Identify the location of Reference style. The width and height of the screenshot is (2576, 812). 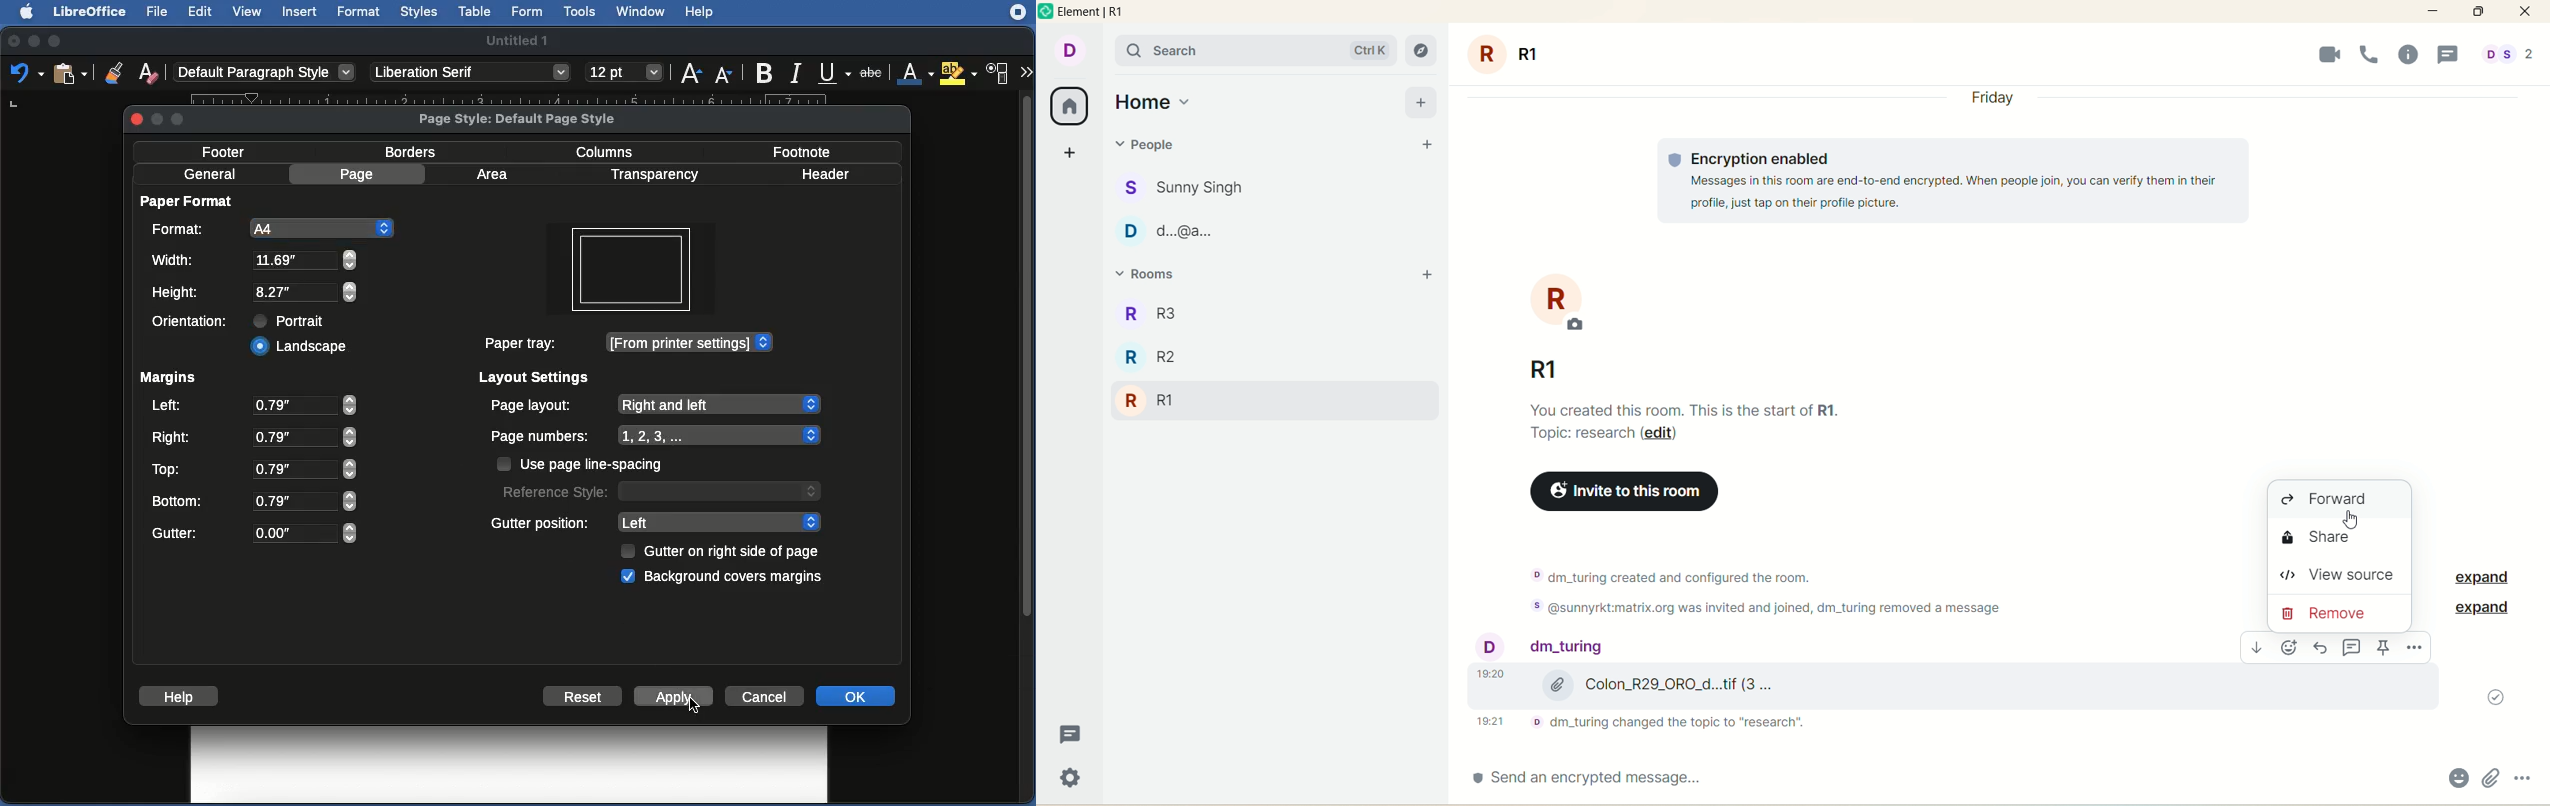
(661, 493).